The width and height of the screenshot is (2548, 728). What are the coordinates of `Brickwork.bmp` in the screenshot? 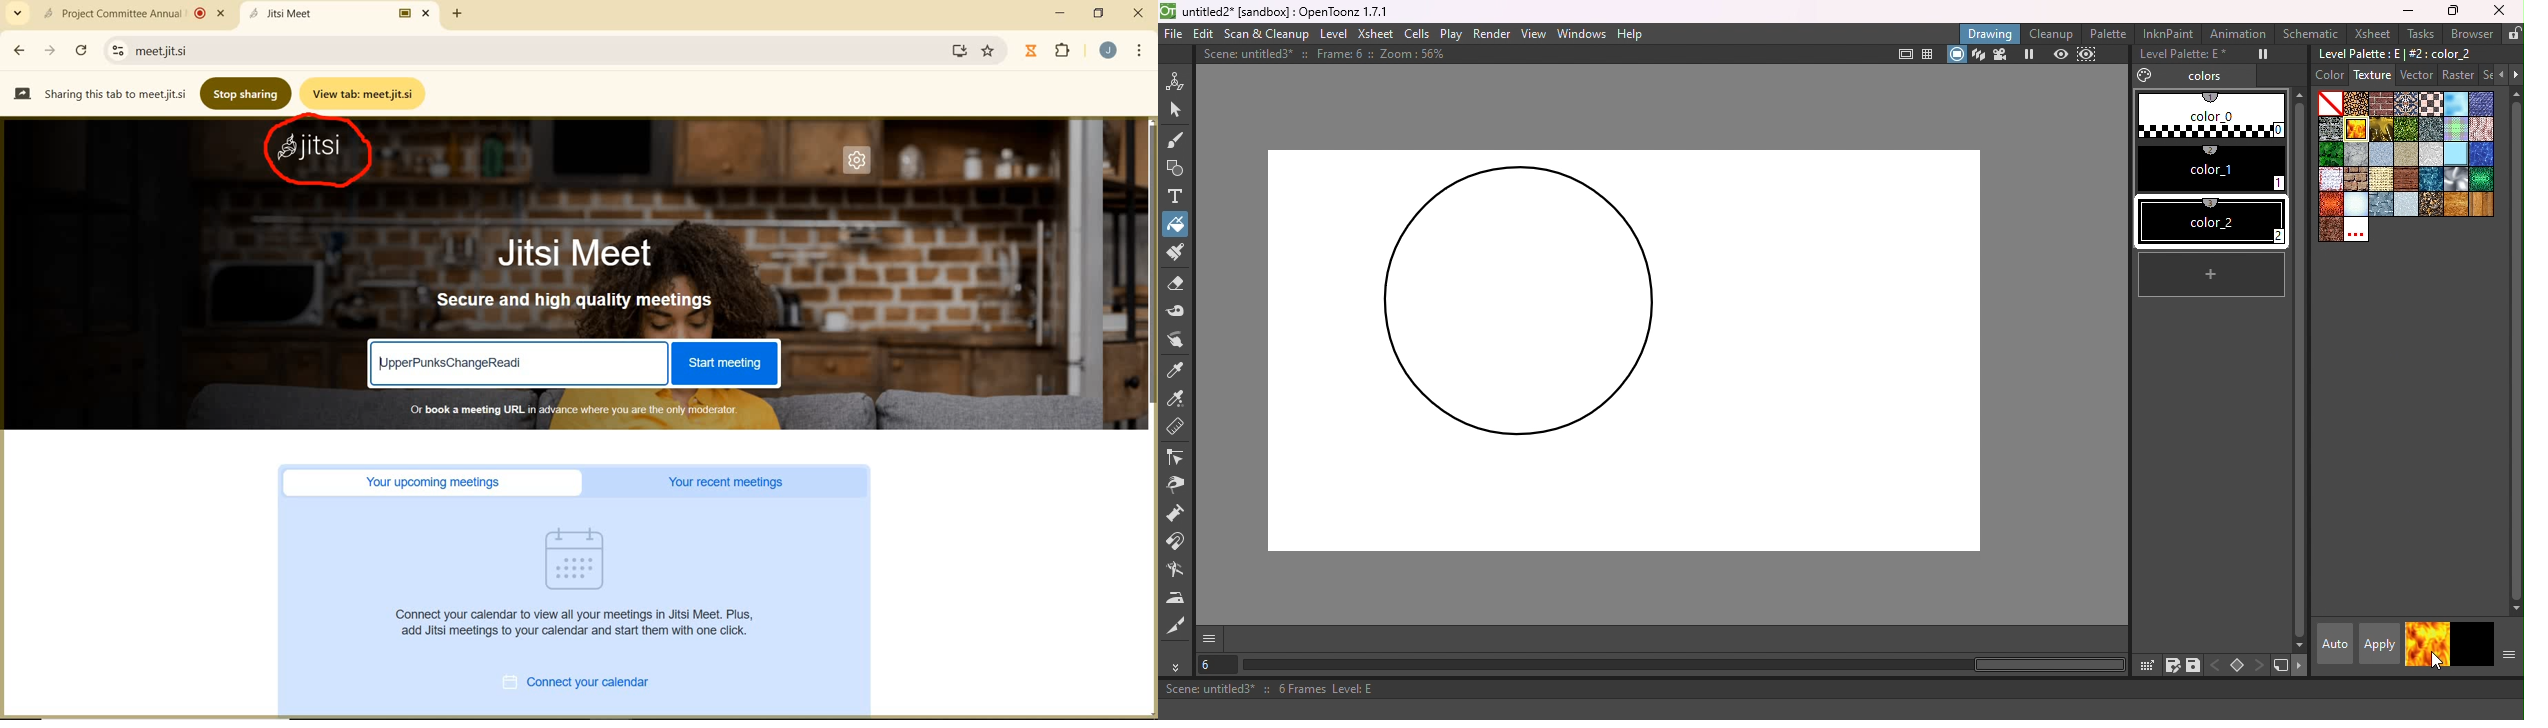 It's located at (2382, 103).